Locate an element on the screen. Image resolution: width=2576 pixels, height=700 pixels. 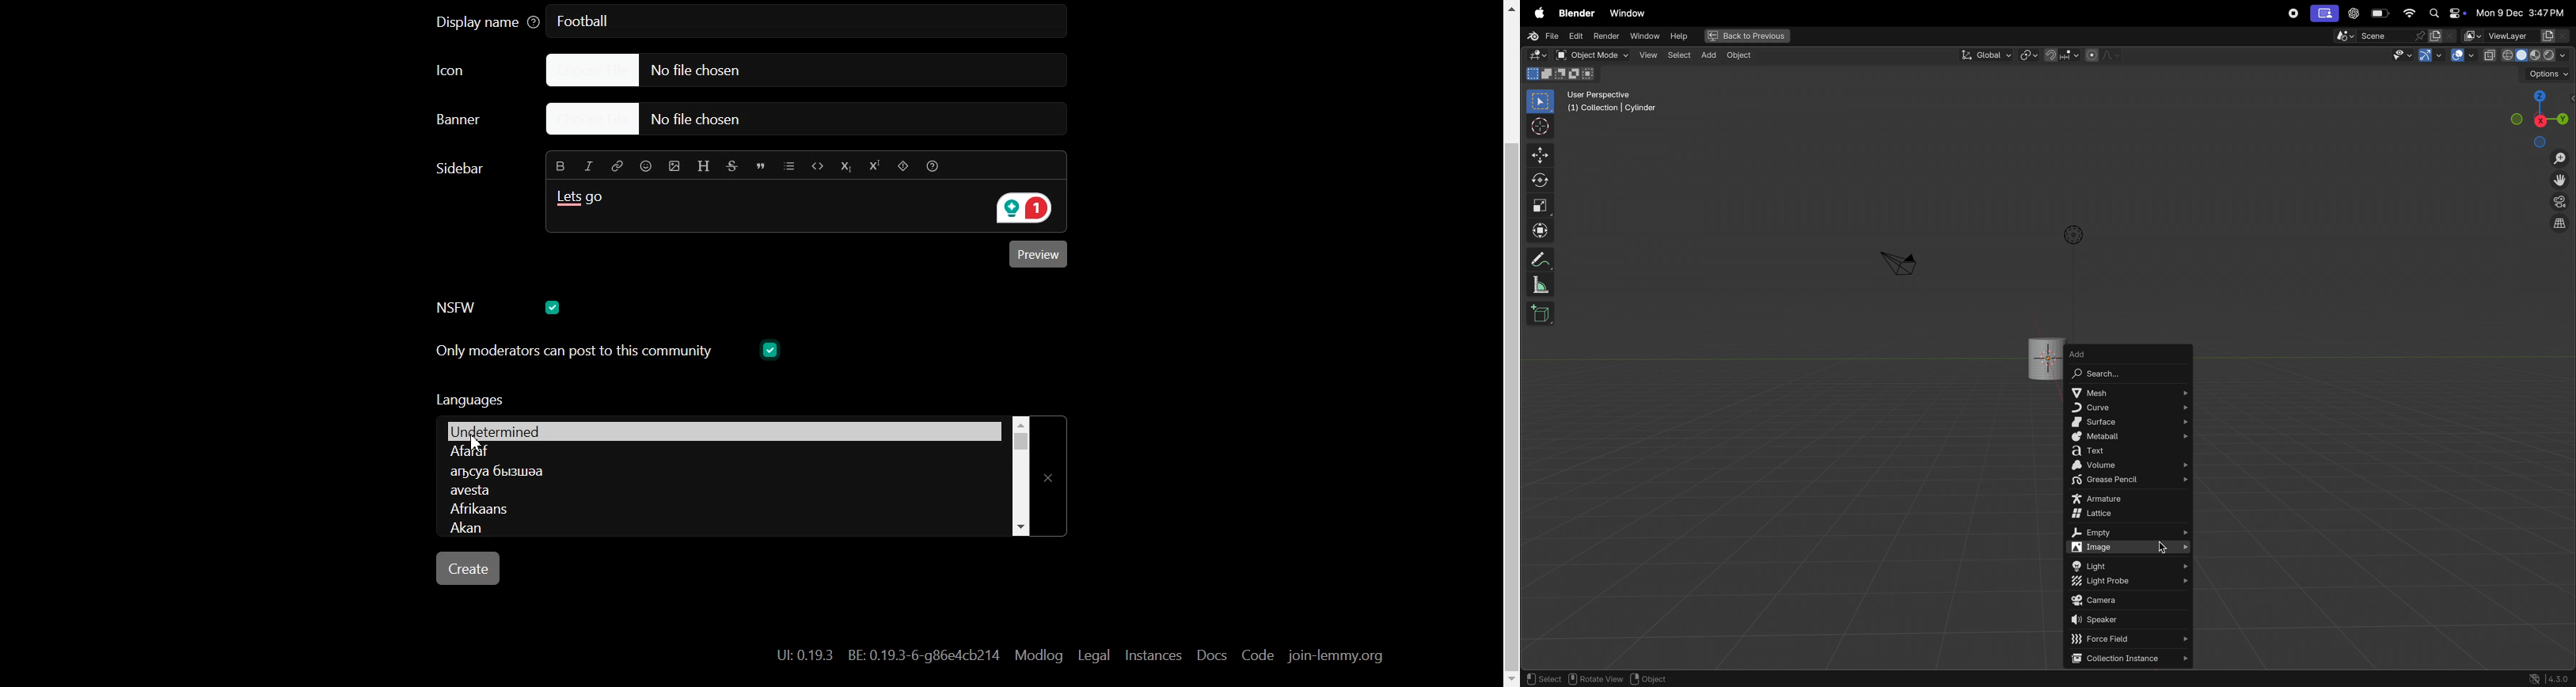
orthographic view is located at coordinates (2562, 225).